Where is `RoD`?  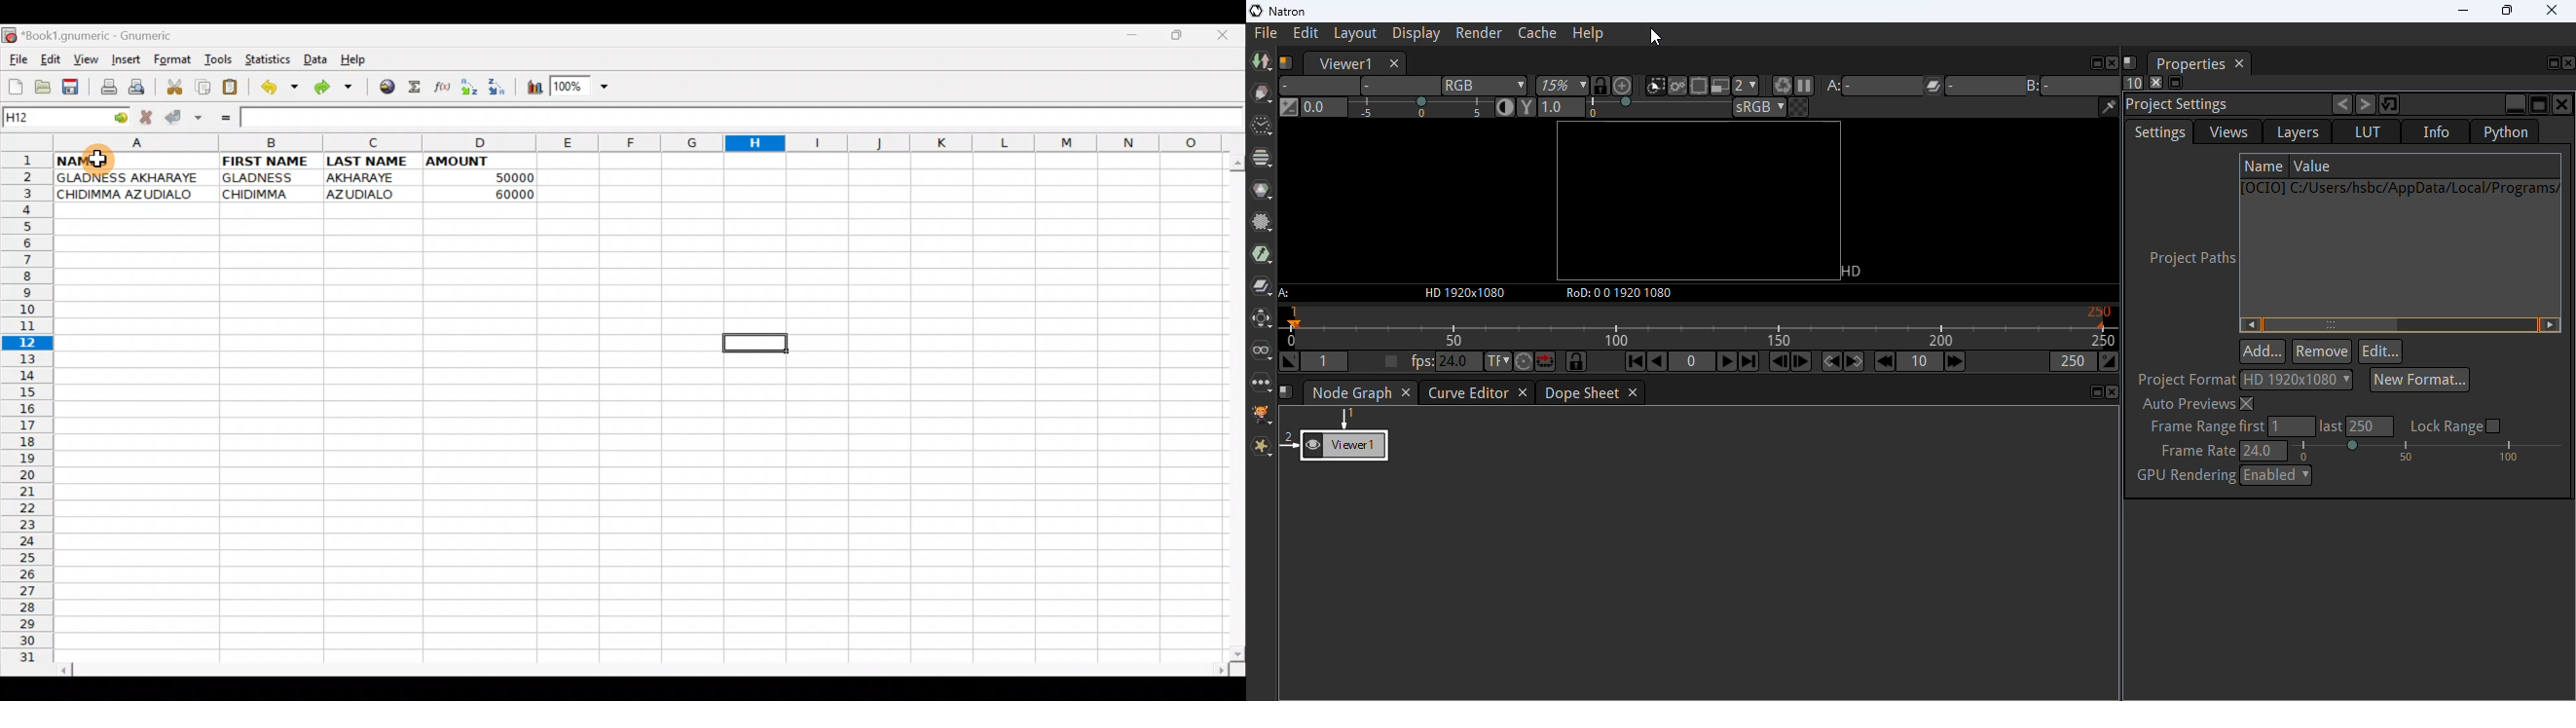 RoD is located at coordinates (1617, 293).